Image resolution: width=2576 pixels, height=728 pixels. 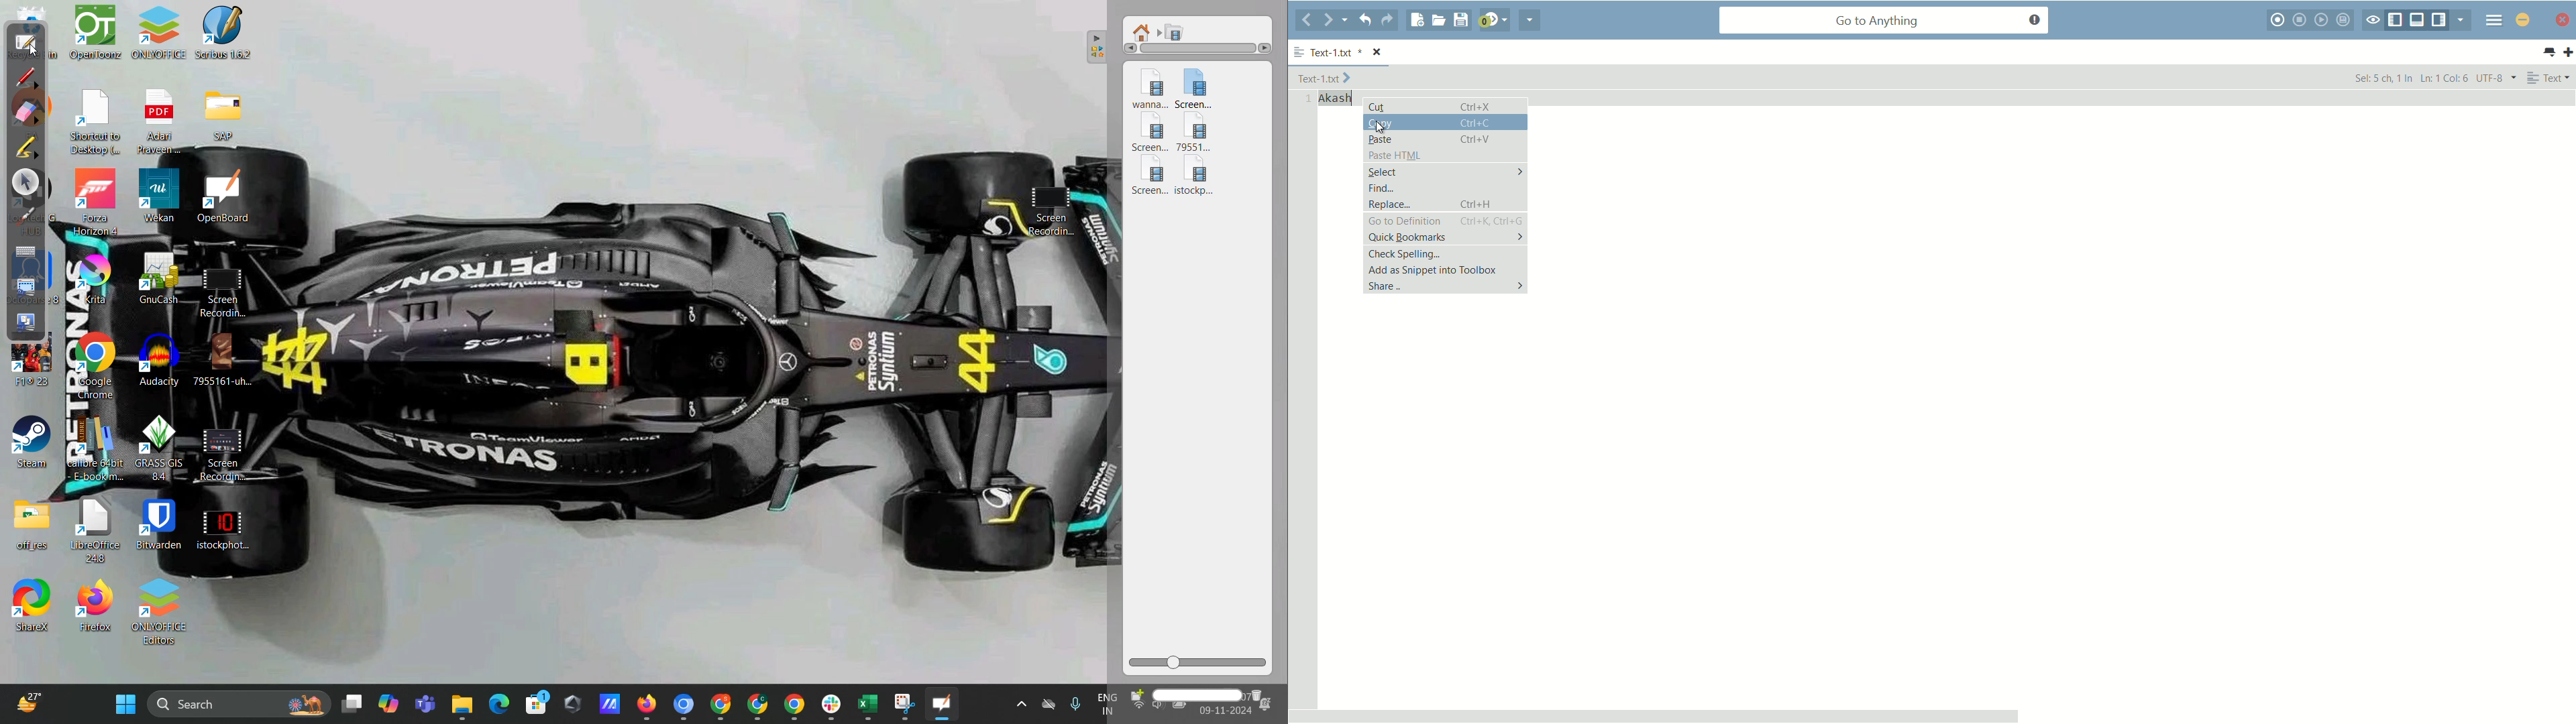 I want to click on display virtual keyboard, so click(x=27, y=253).